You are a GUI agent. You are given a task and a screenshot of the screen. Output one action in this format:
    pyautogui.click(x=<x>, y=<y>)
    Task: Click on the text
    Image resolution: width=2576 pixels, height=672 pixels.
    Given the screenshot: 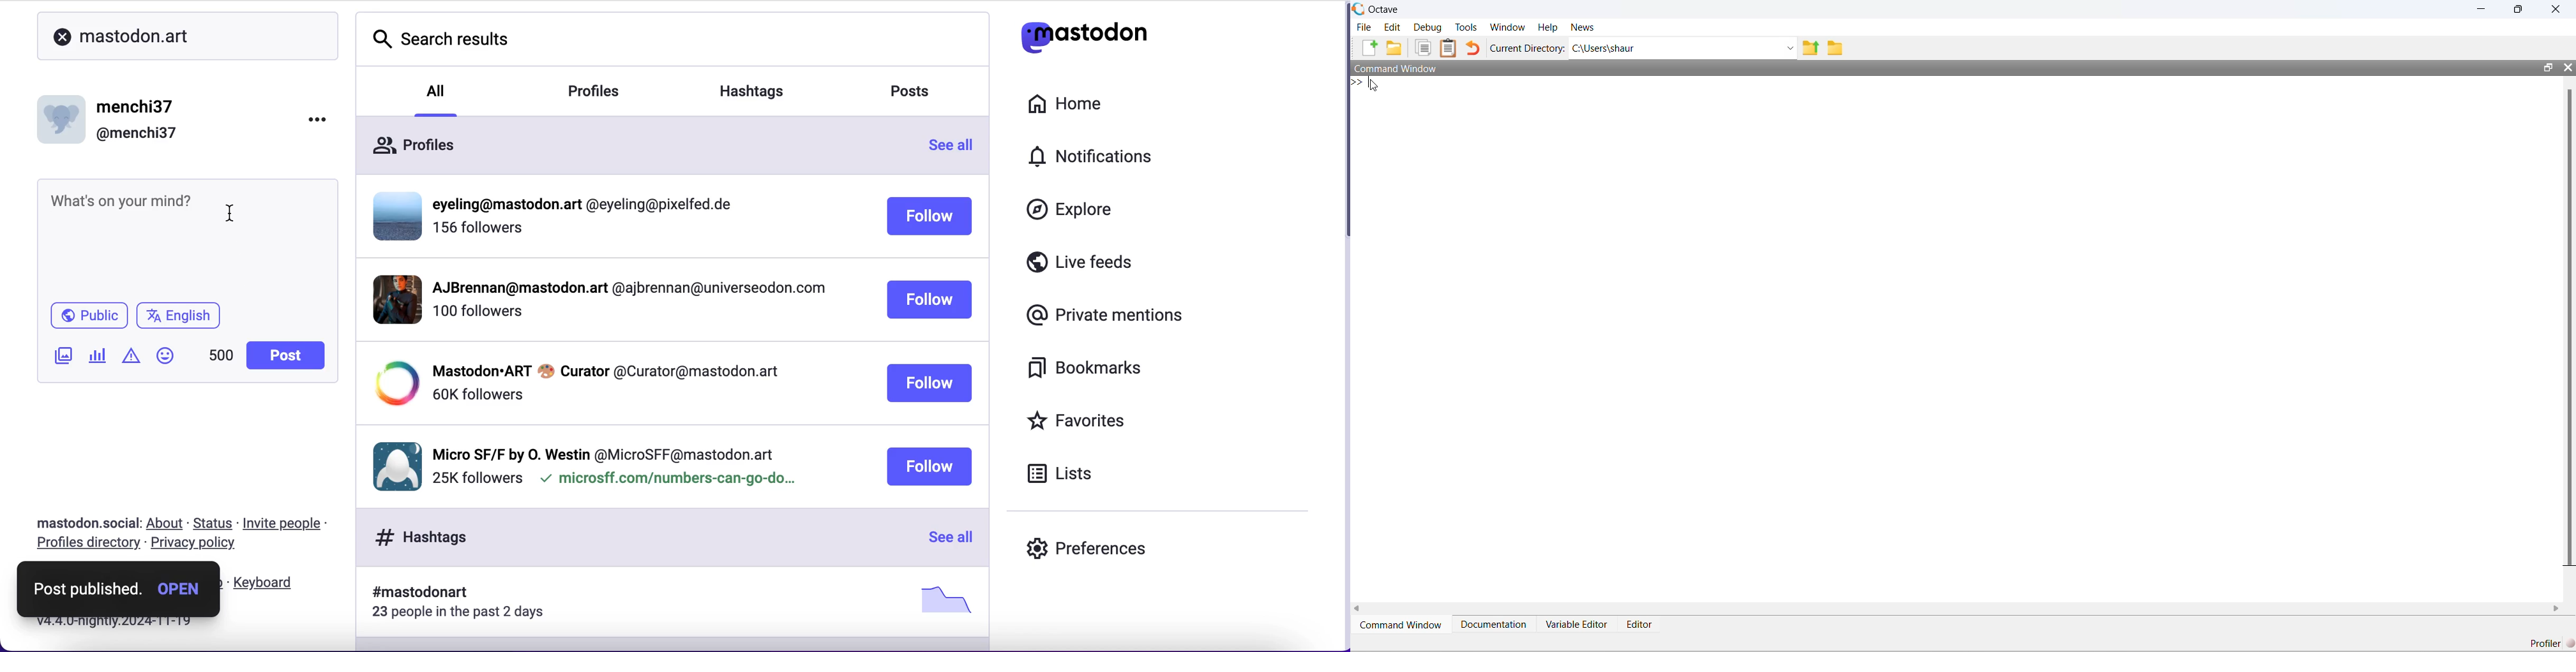 What is the action you would take?
    pyautogui.click(x=129, y=198)
    